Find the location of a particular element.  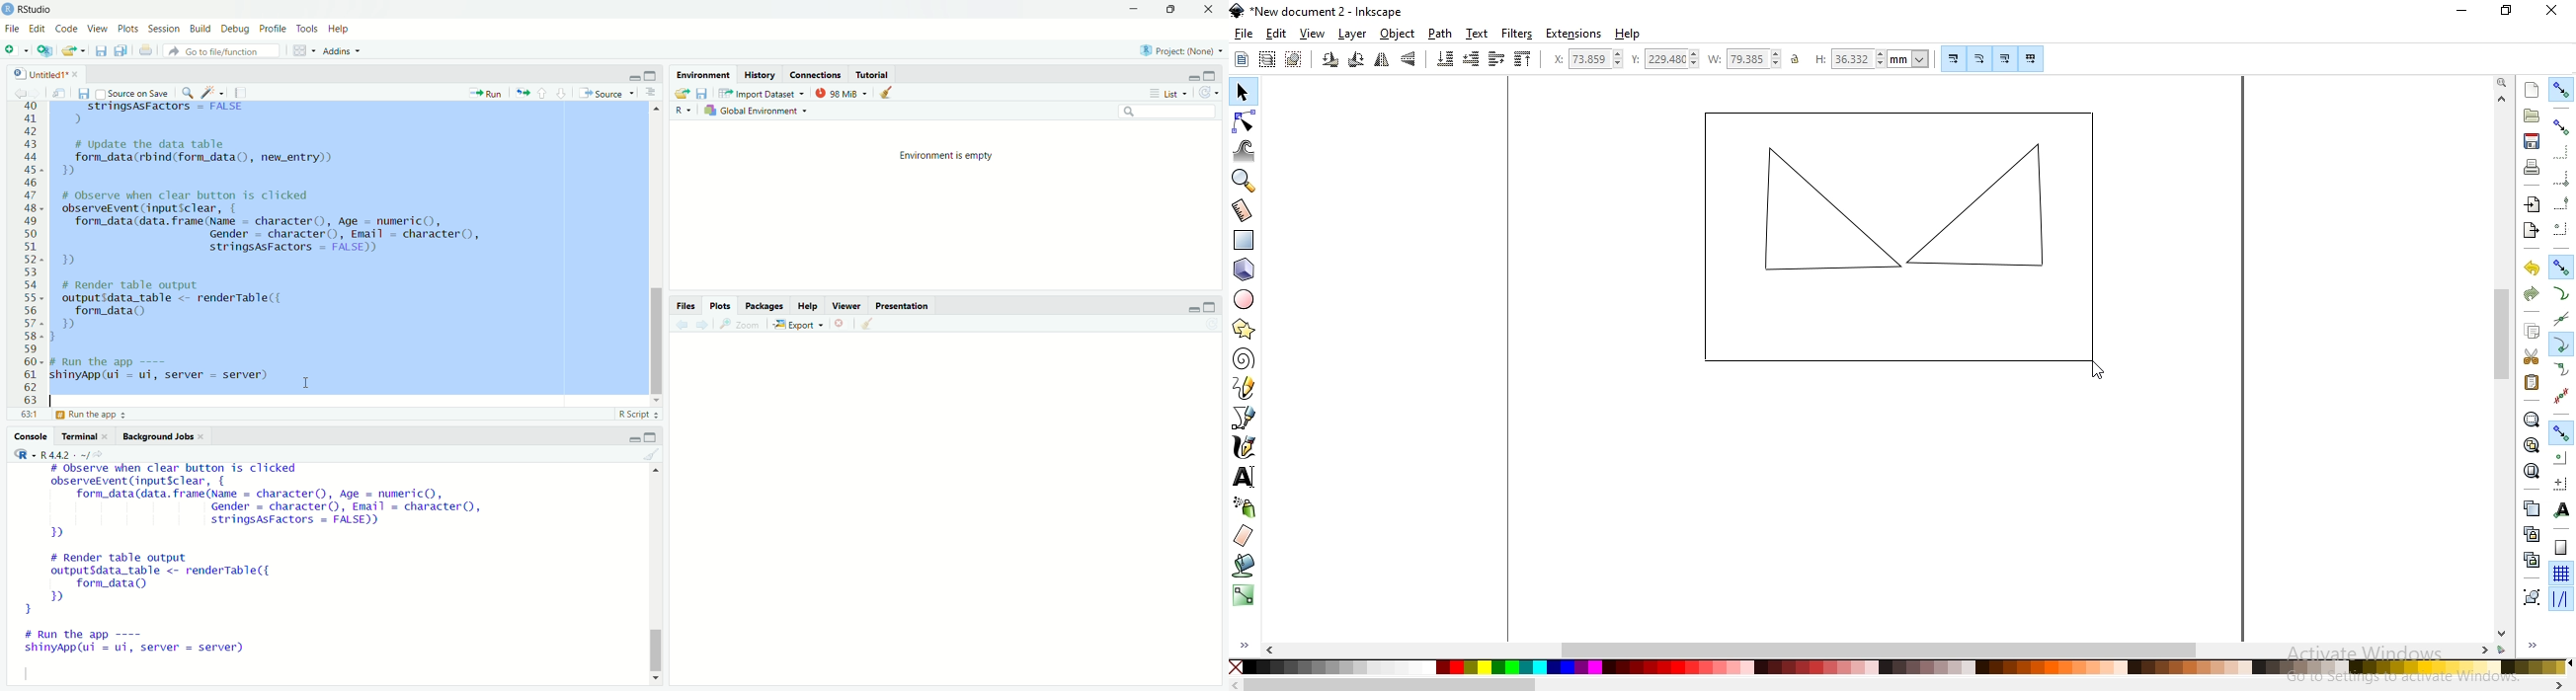

snap to edges of bounding box is located at coordinates (2560, 150).